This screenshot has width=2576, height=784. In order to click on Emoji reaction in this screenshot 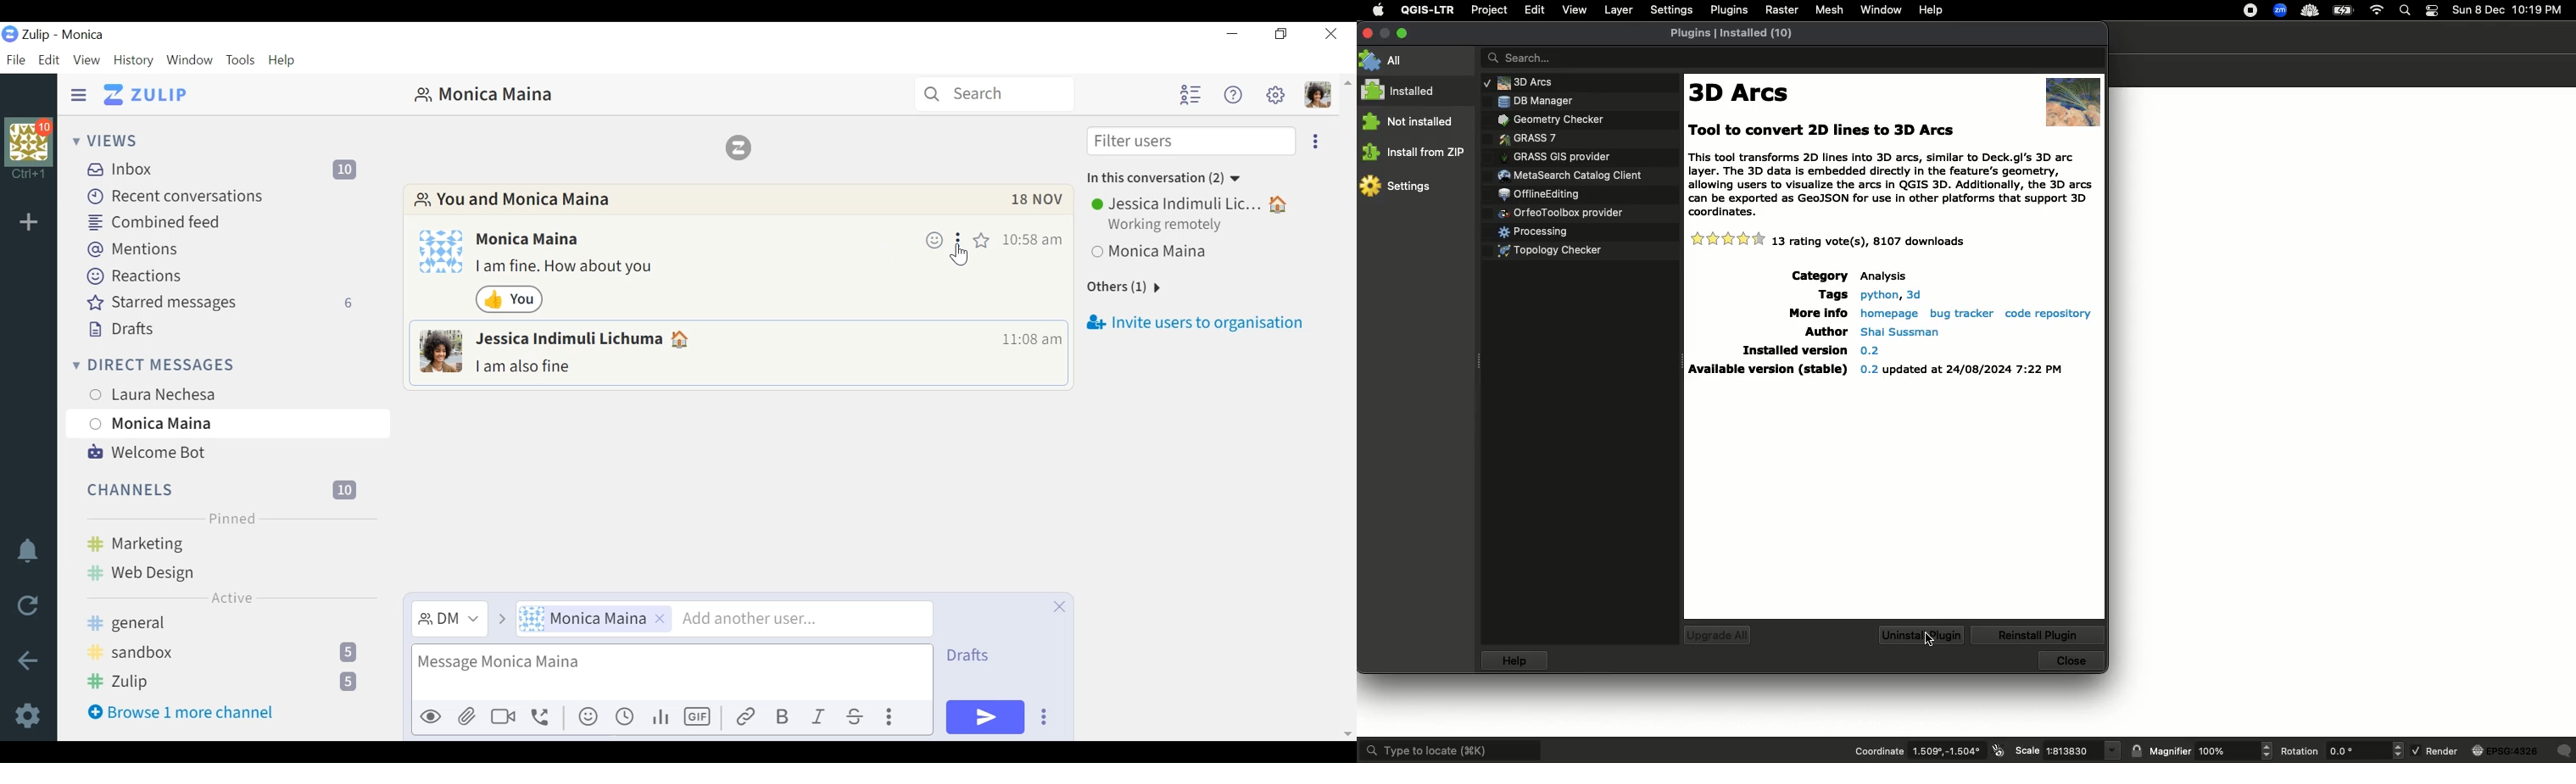, I will do `click(510, 300)`.